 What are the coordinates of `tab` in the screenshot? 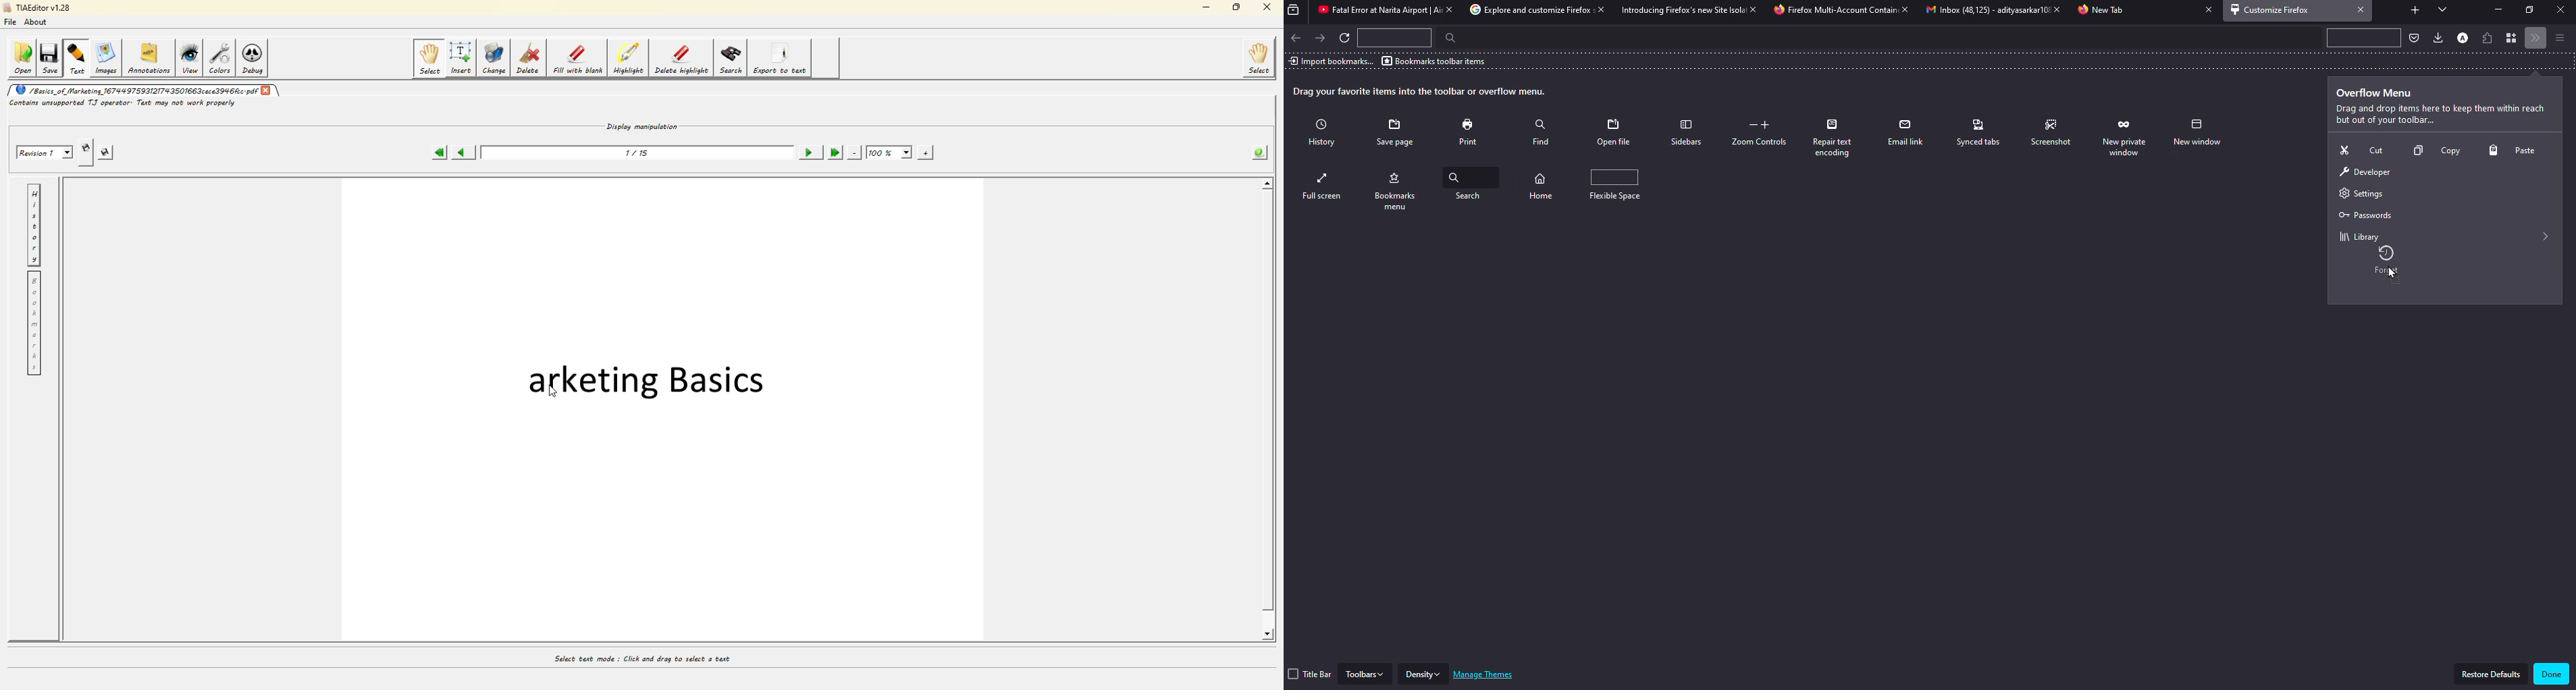 It's located at (2103, 11).